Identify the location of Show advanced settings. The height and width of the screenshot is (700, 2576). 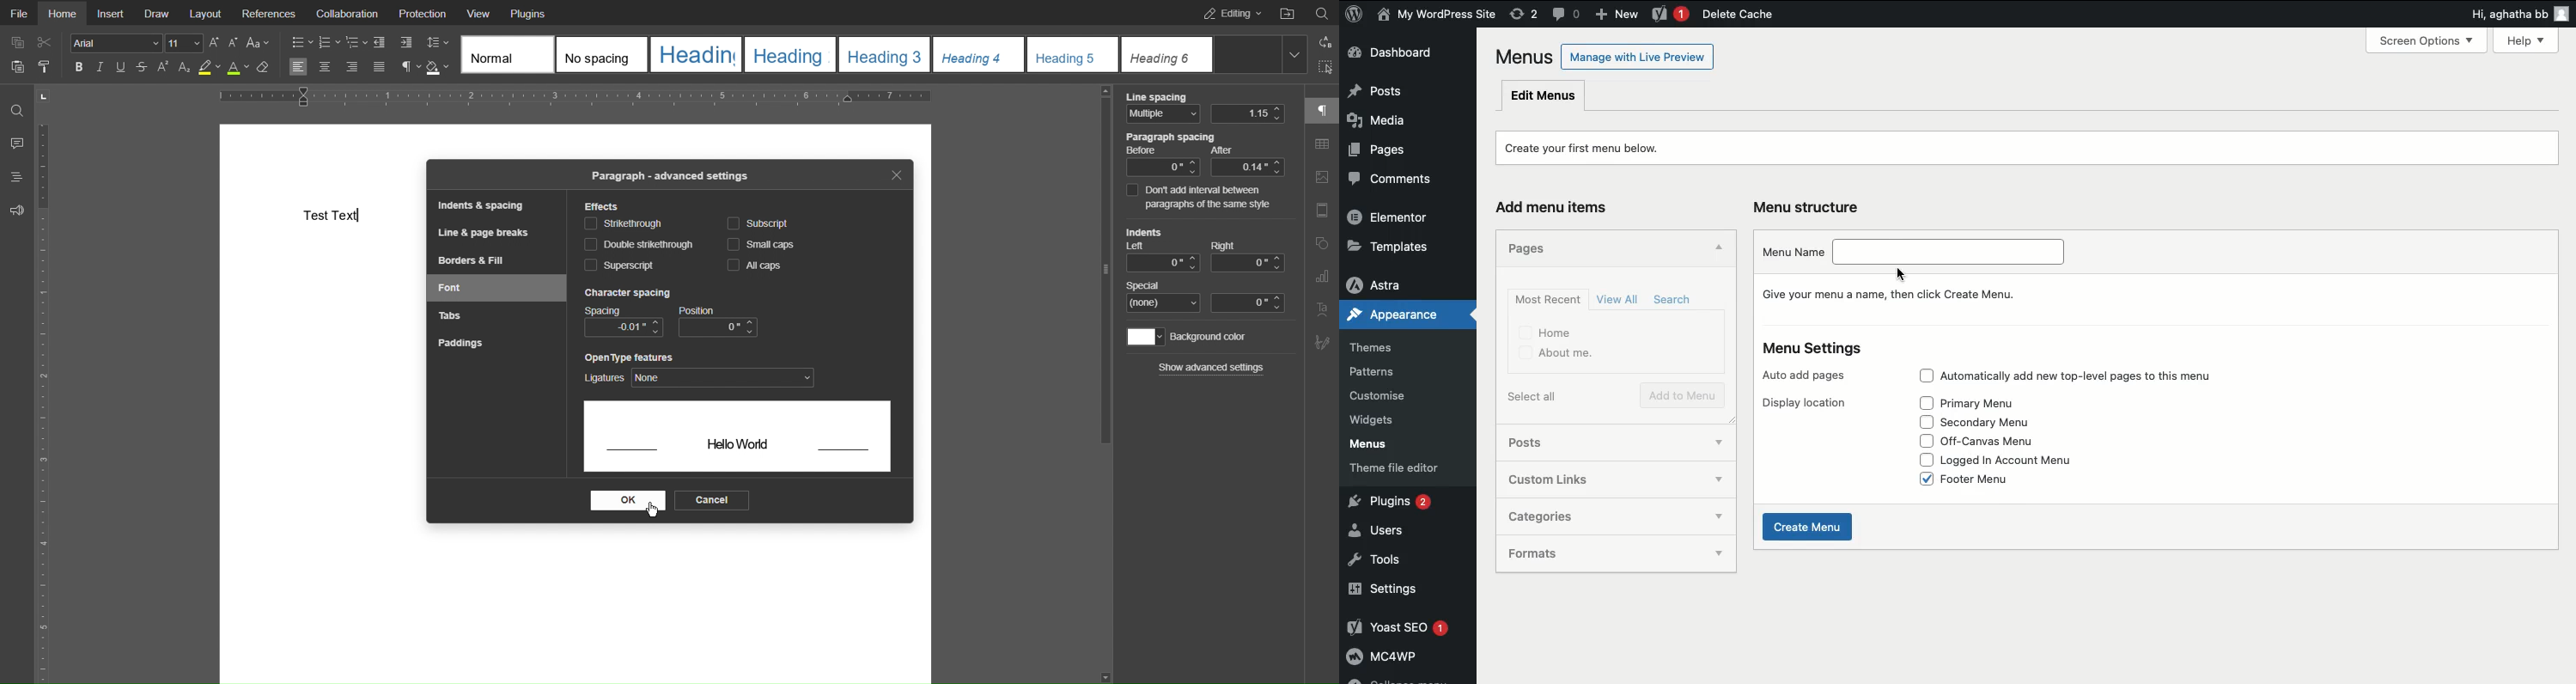
(1213, 367).